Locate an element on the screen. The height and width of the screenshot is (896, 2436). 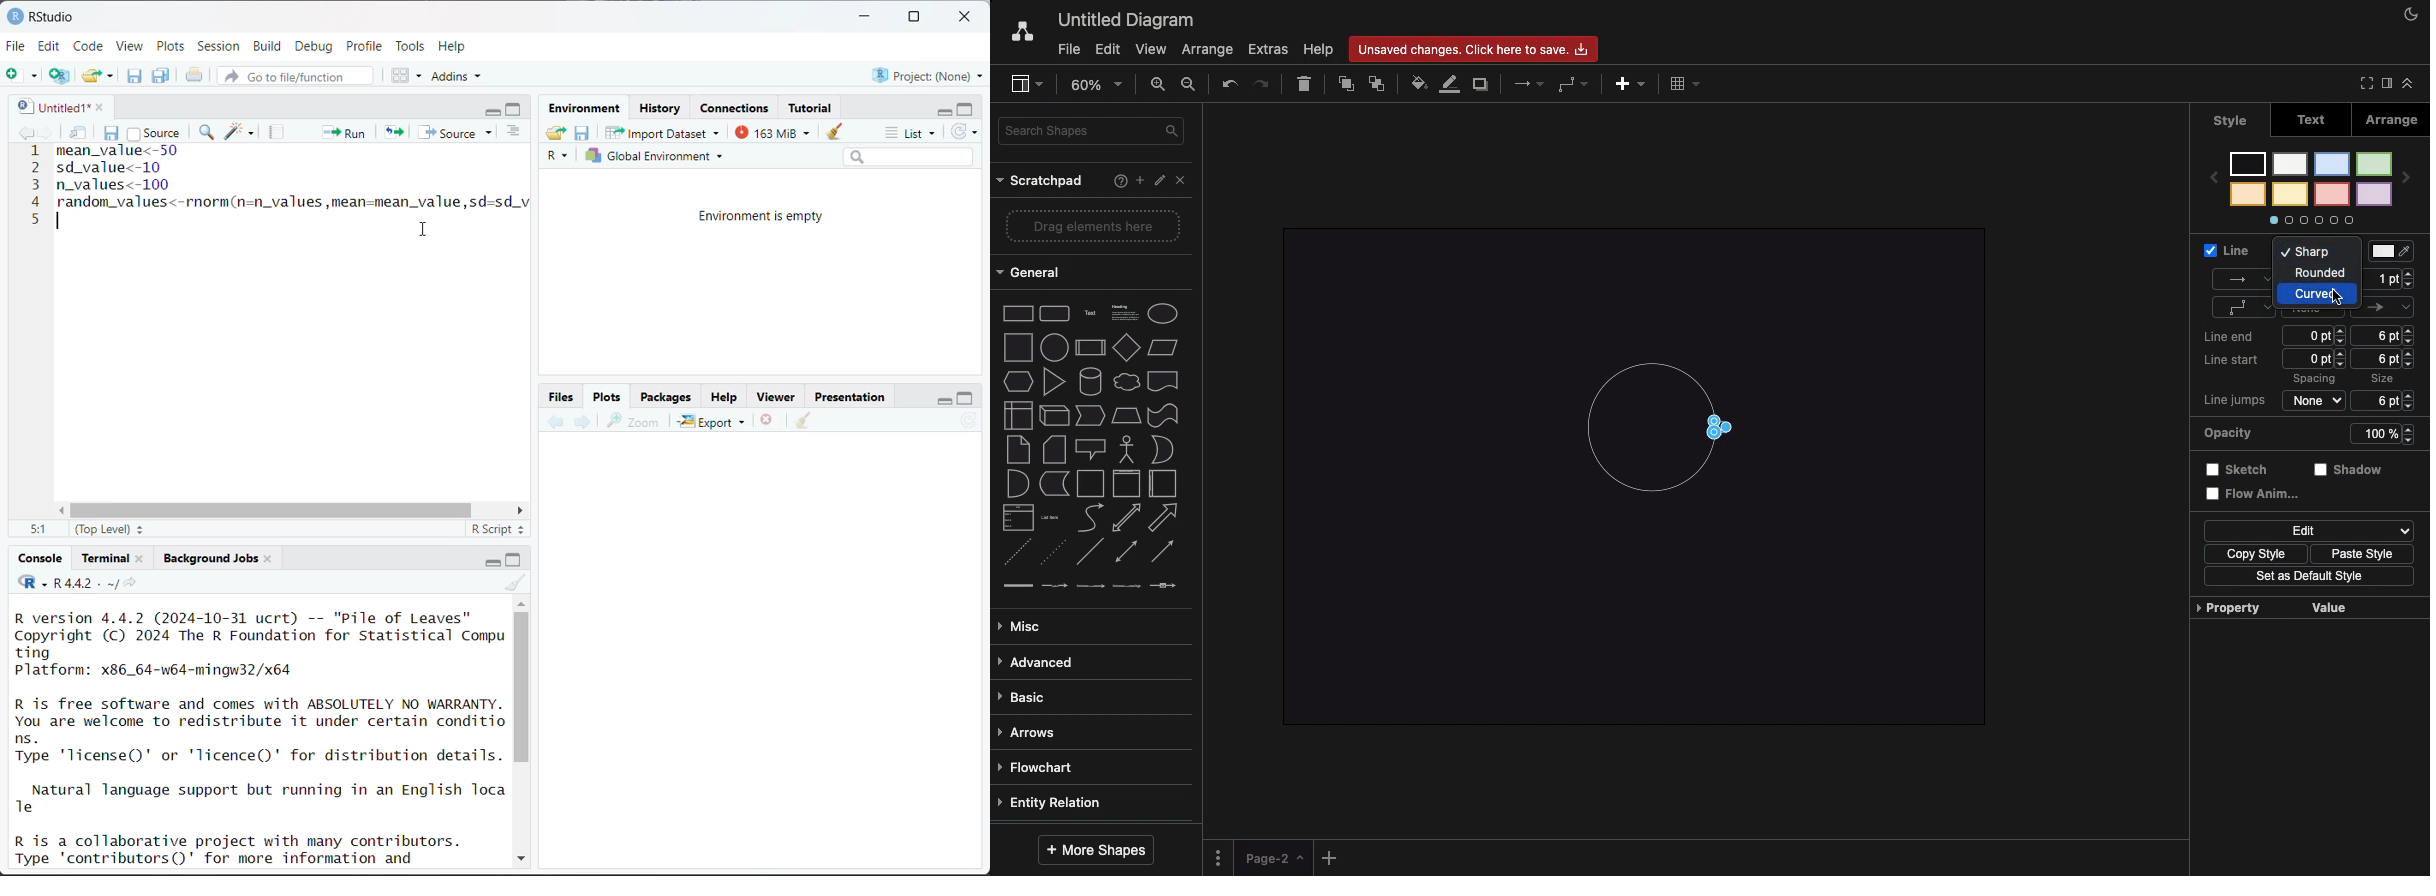
workspace panes is located at coordinates (408, 75).